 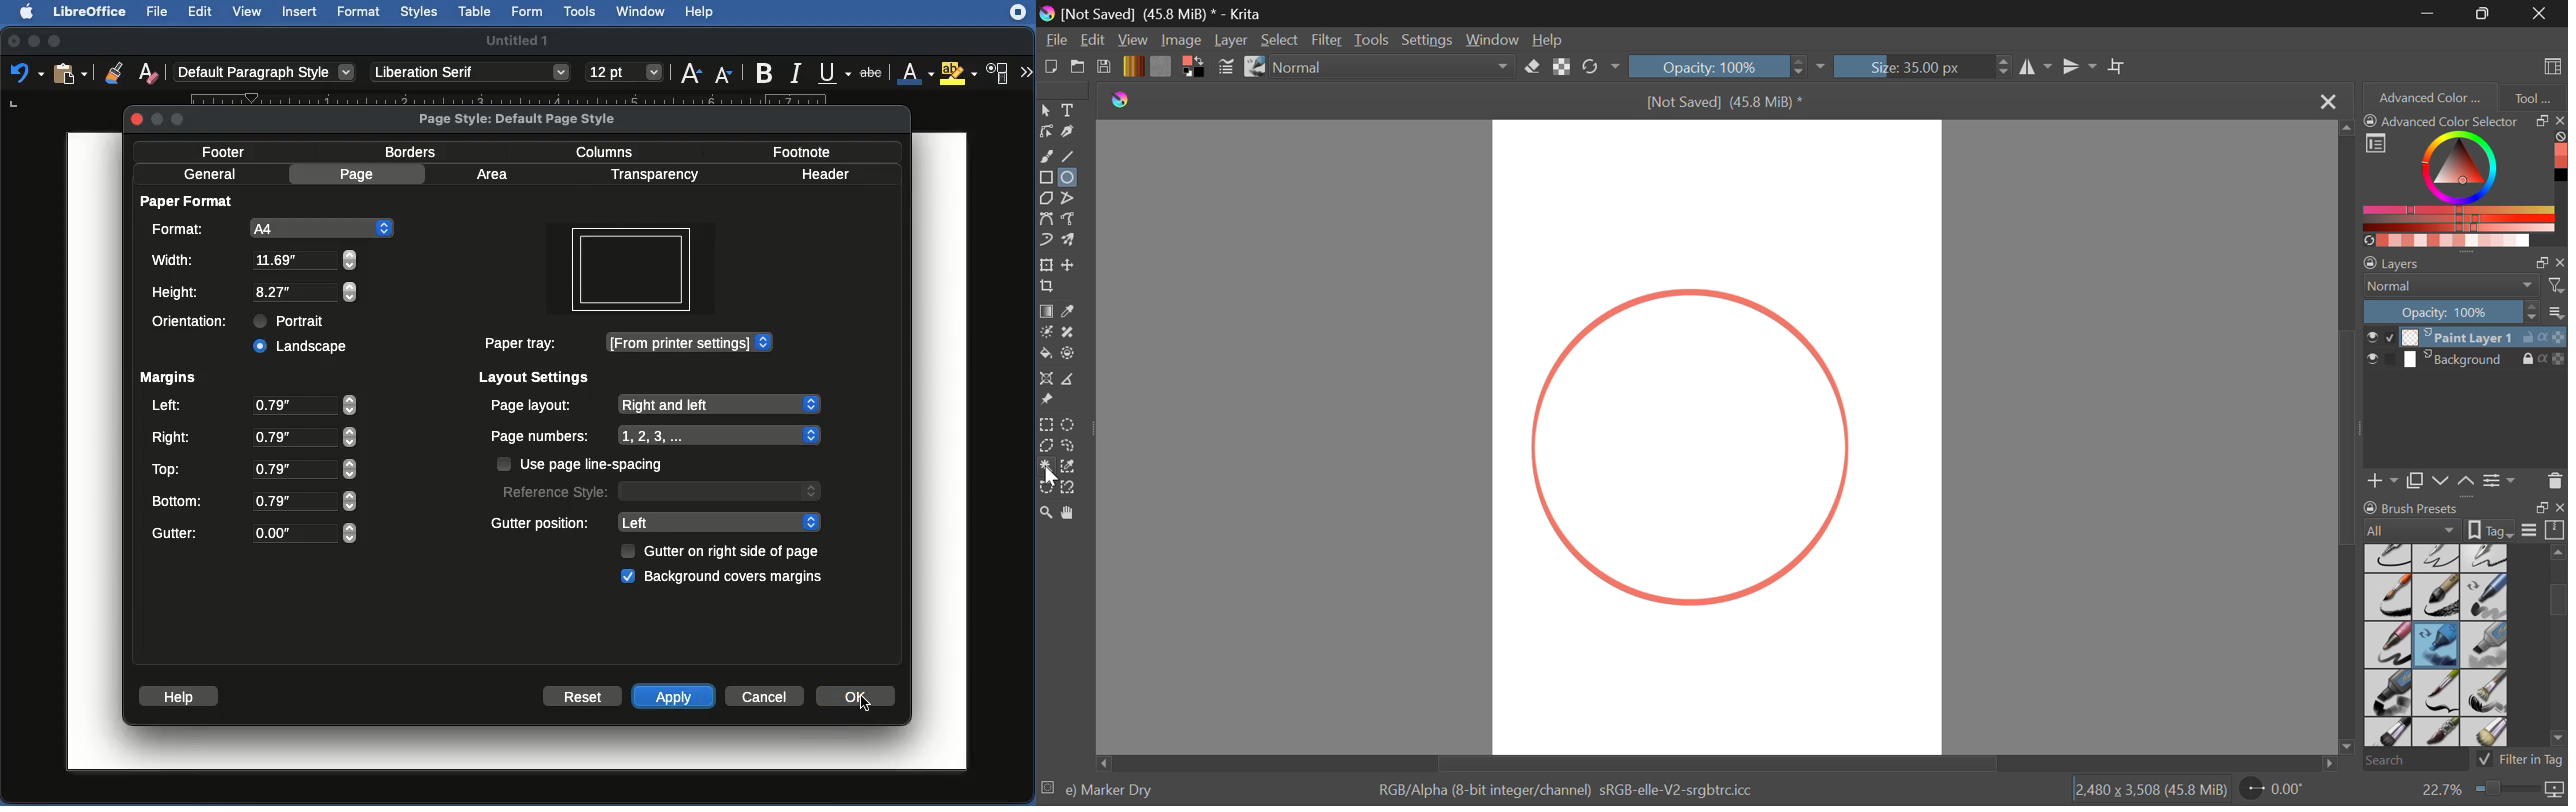 I want to click on Restore Down, so click(x=2431, y=13).